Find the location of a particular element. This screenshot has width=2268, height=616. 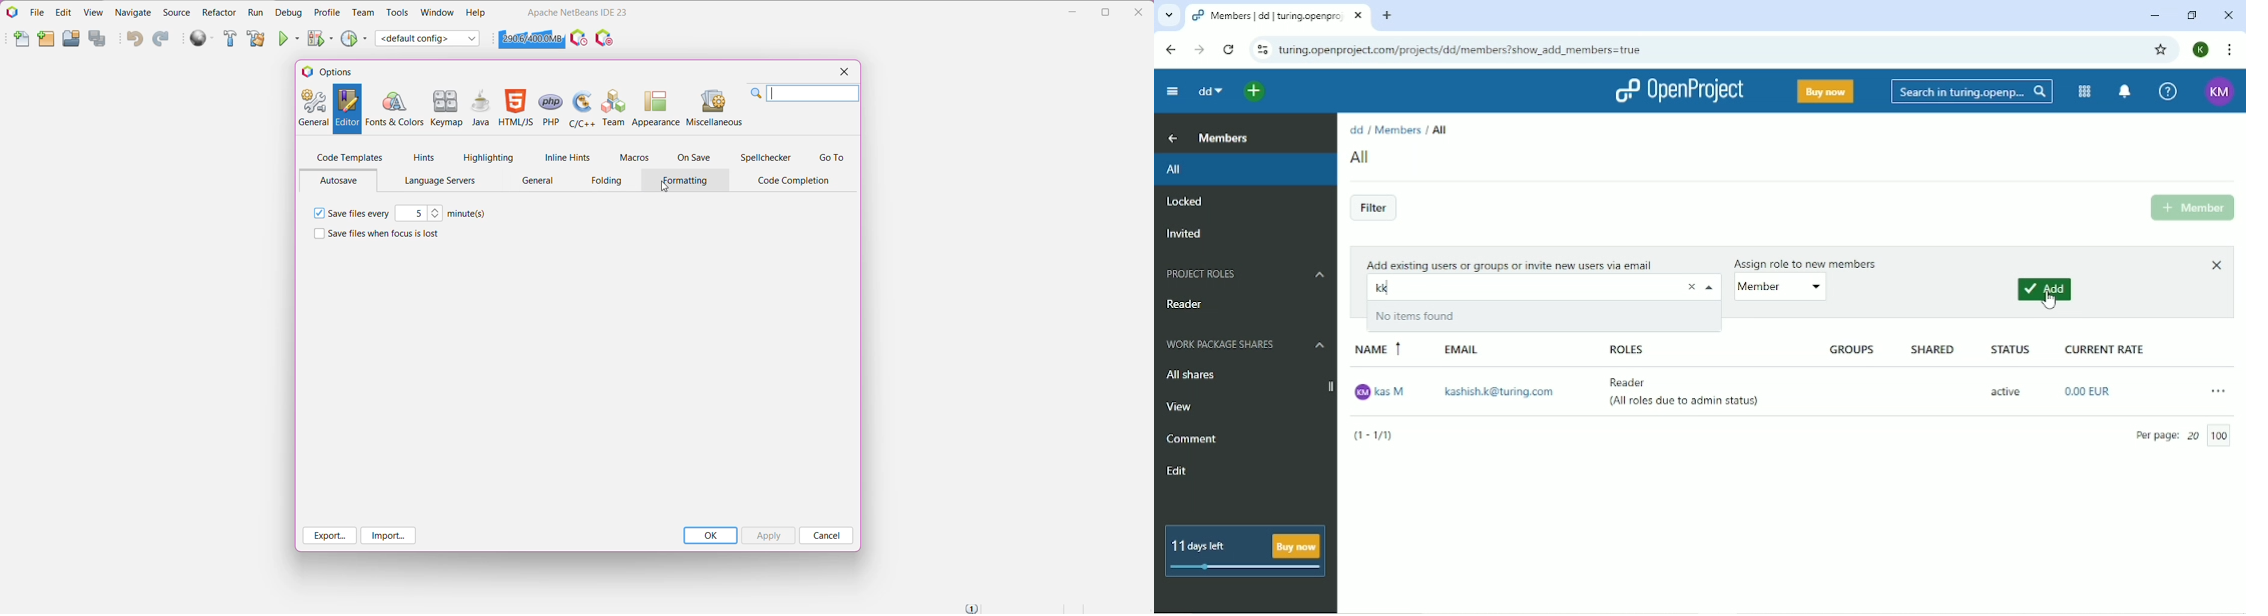

Import is located at coordinates (389, 536).